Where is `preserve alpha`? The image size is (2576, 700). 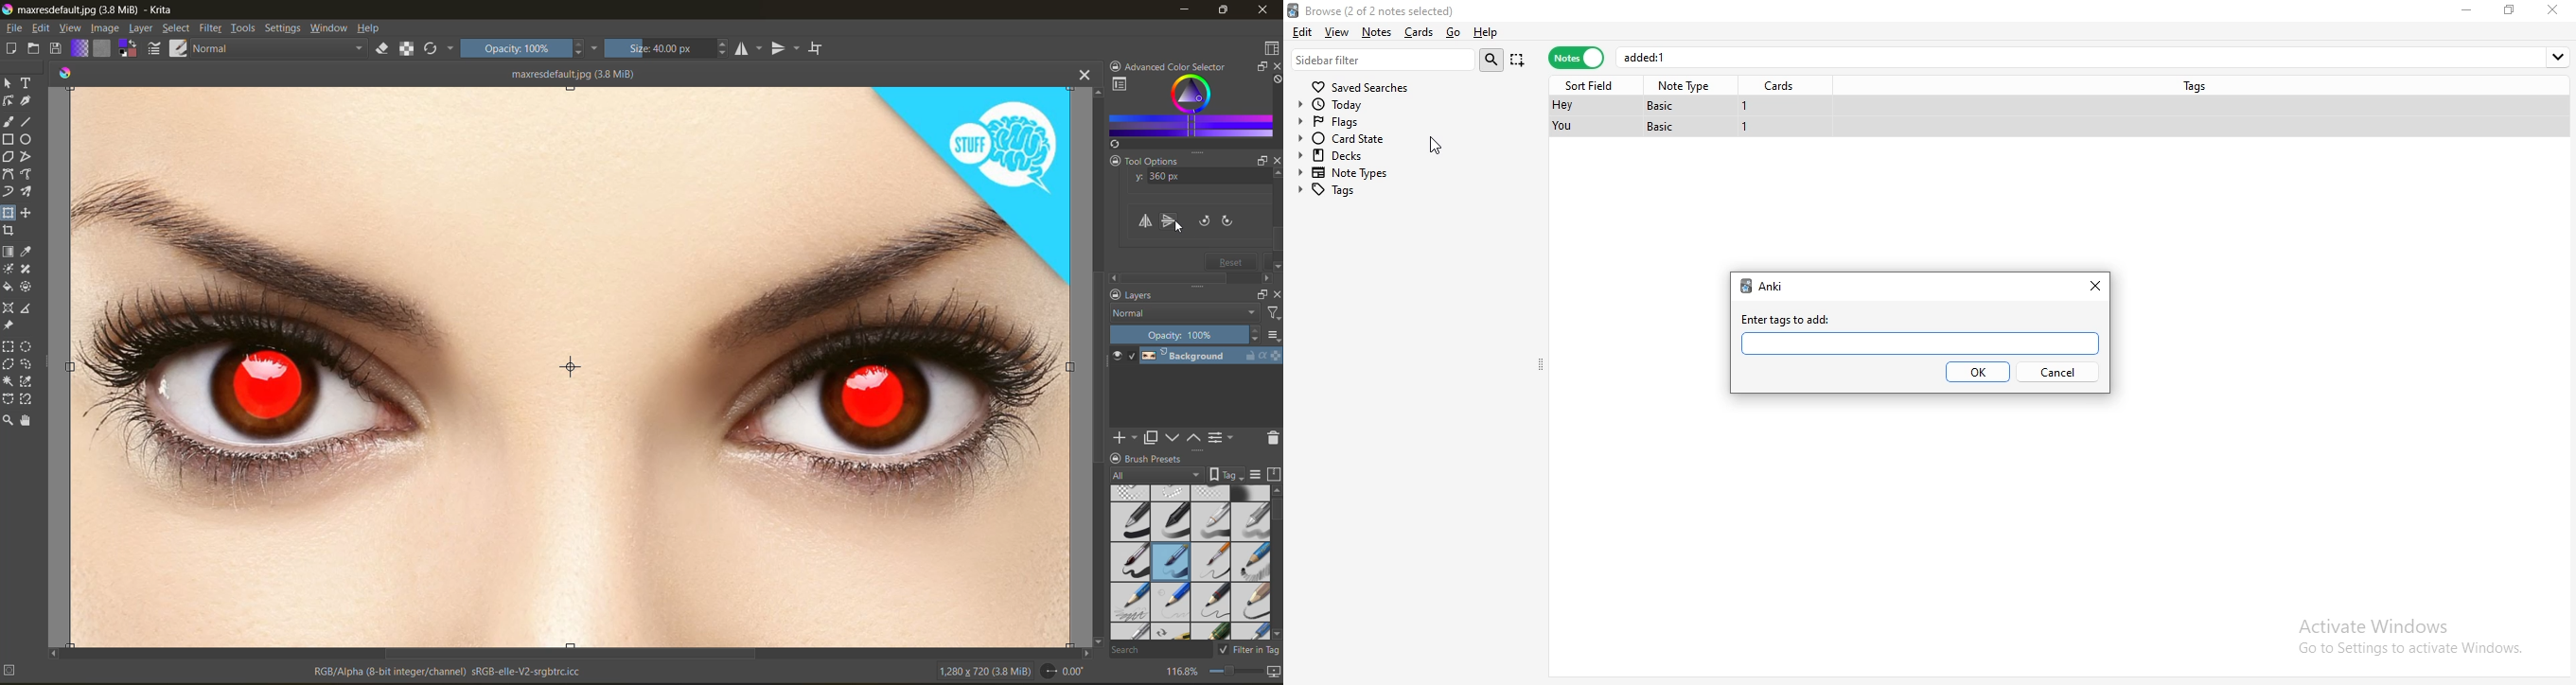 preserve alpha is located at coordinates (407, 49).